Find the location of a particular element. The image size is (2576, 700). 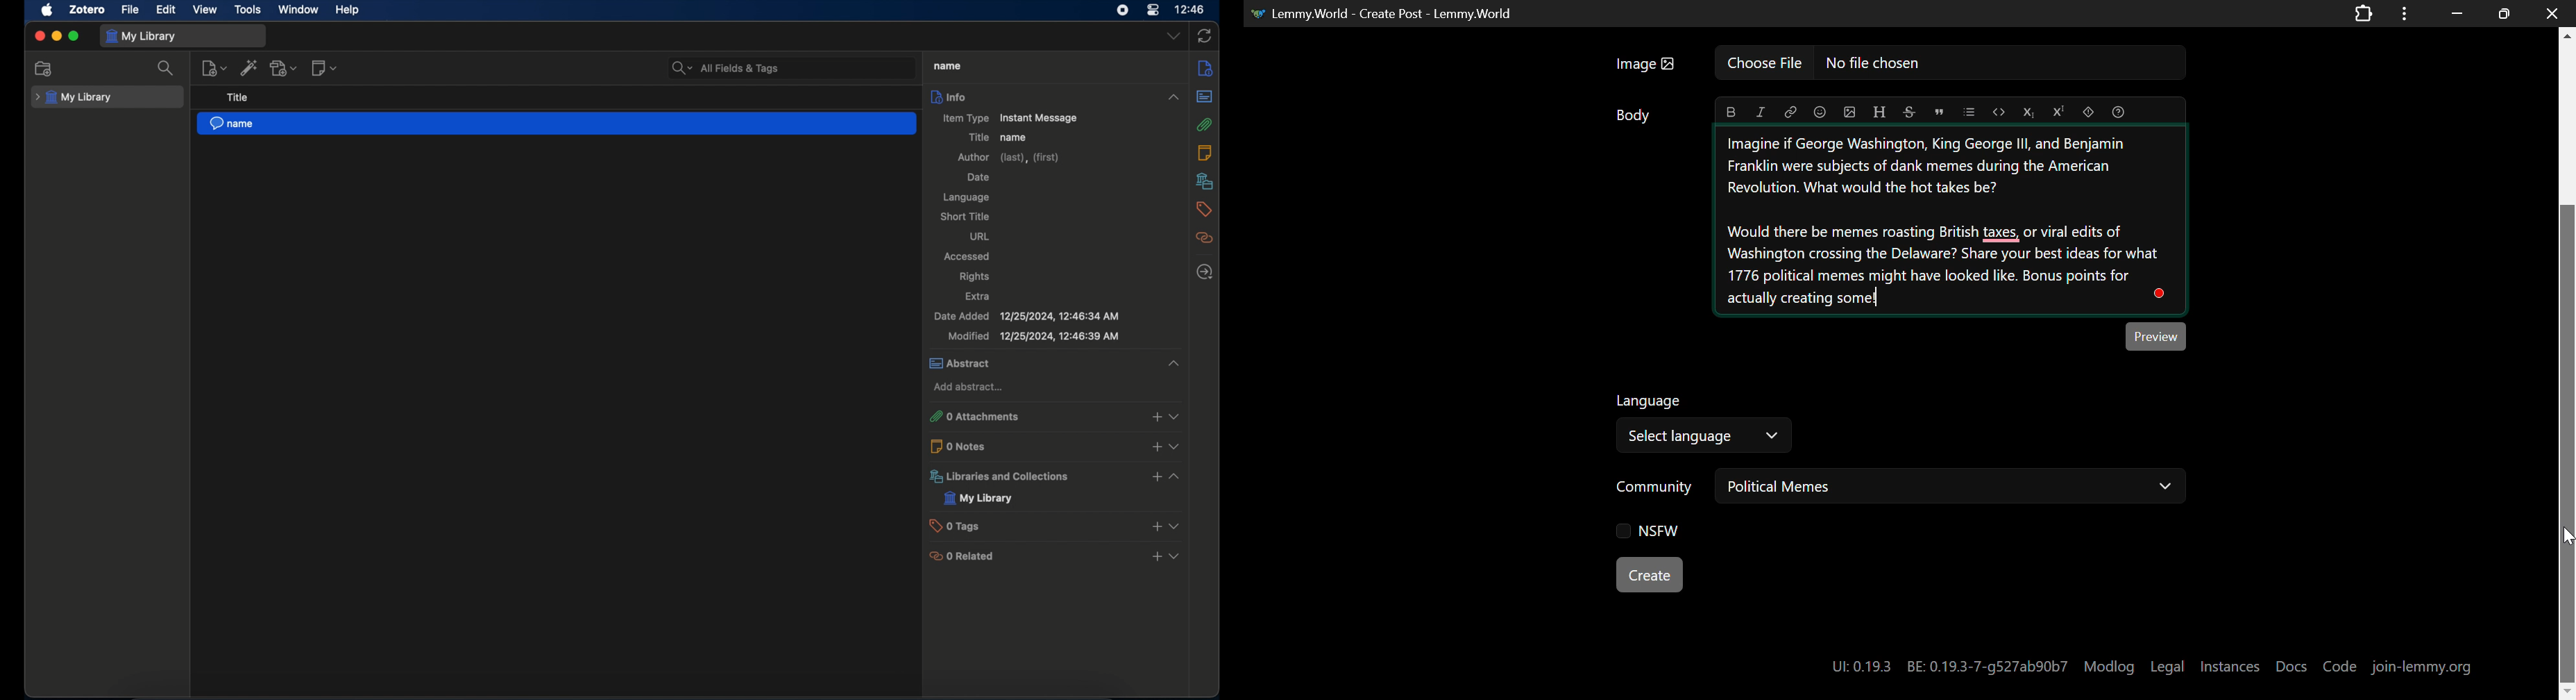

my library is located at coordinates (977, 498).